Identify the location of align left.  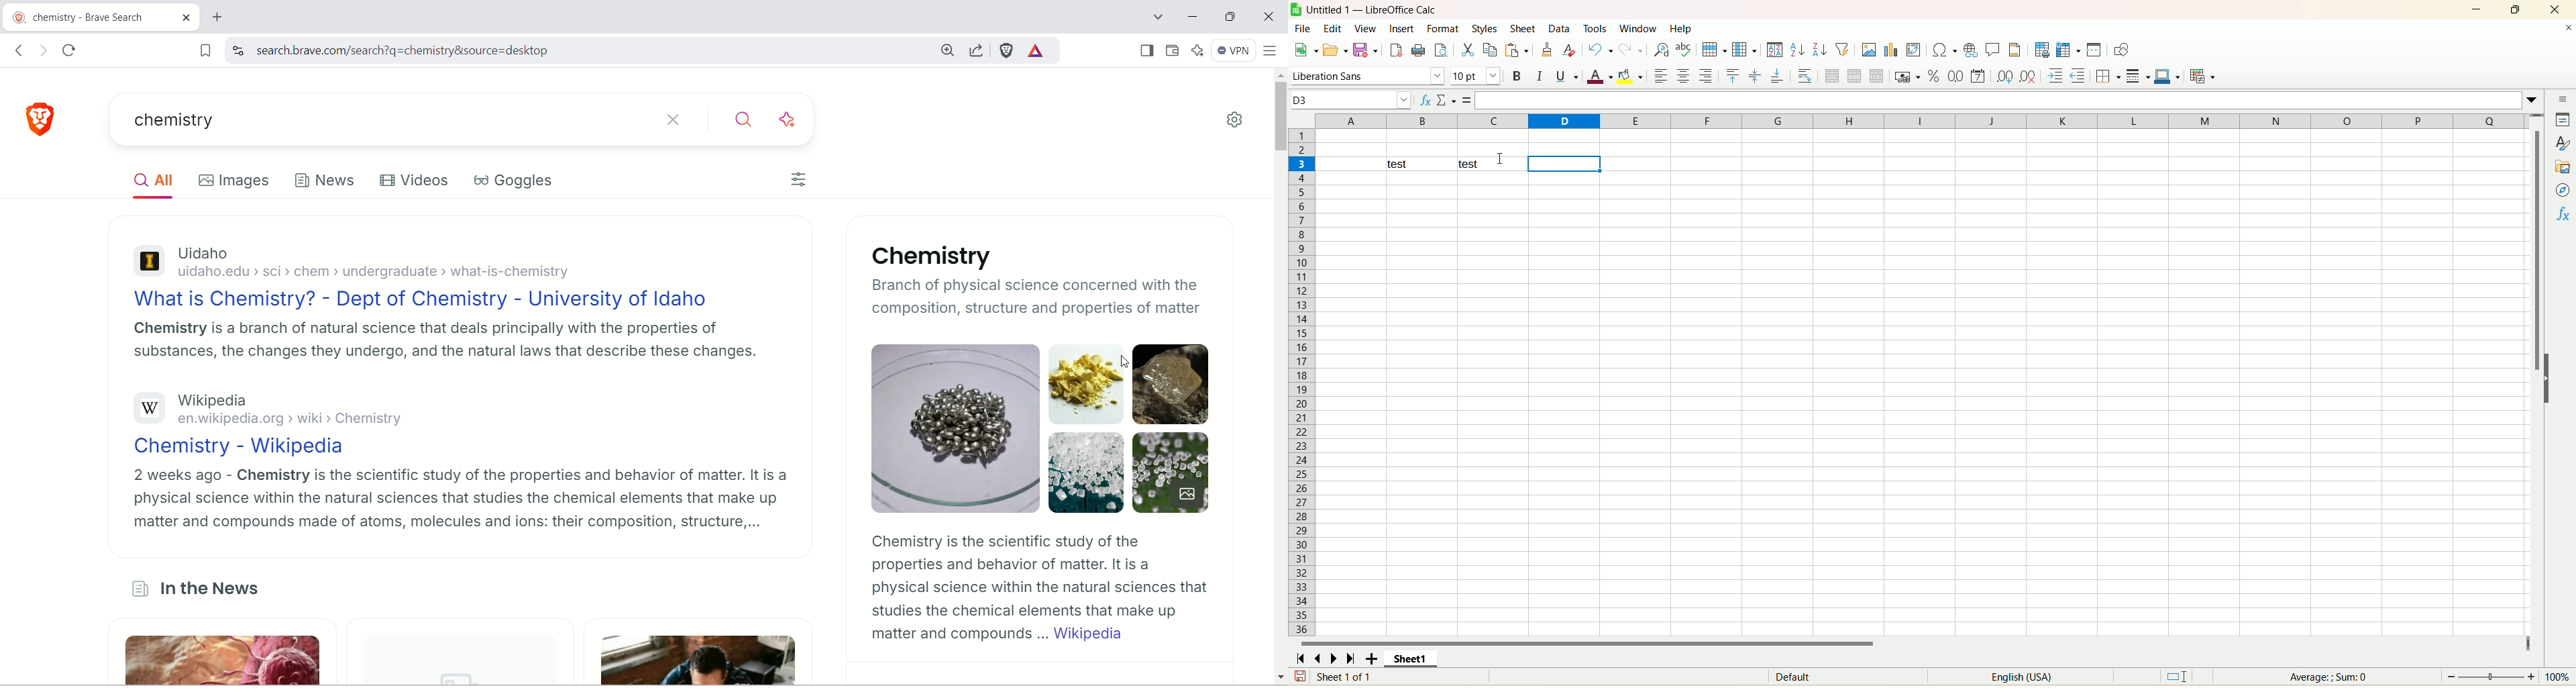
(1707, 76).